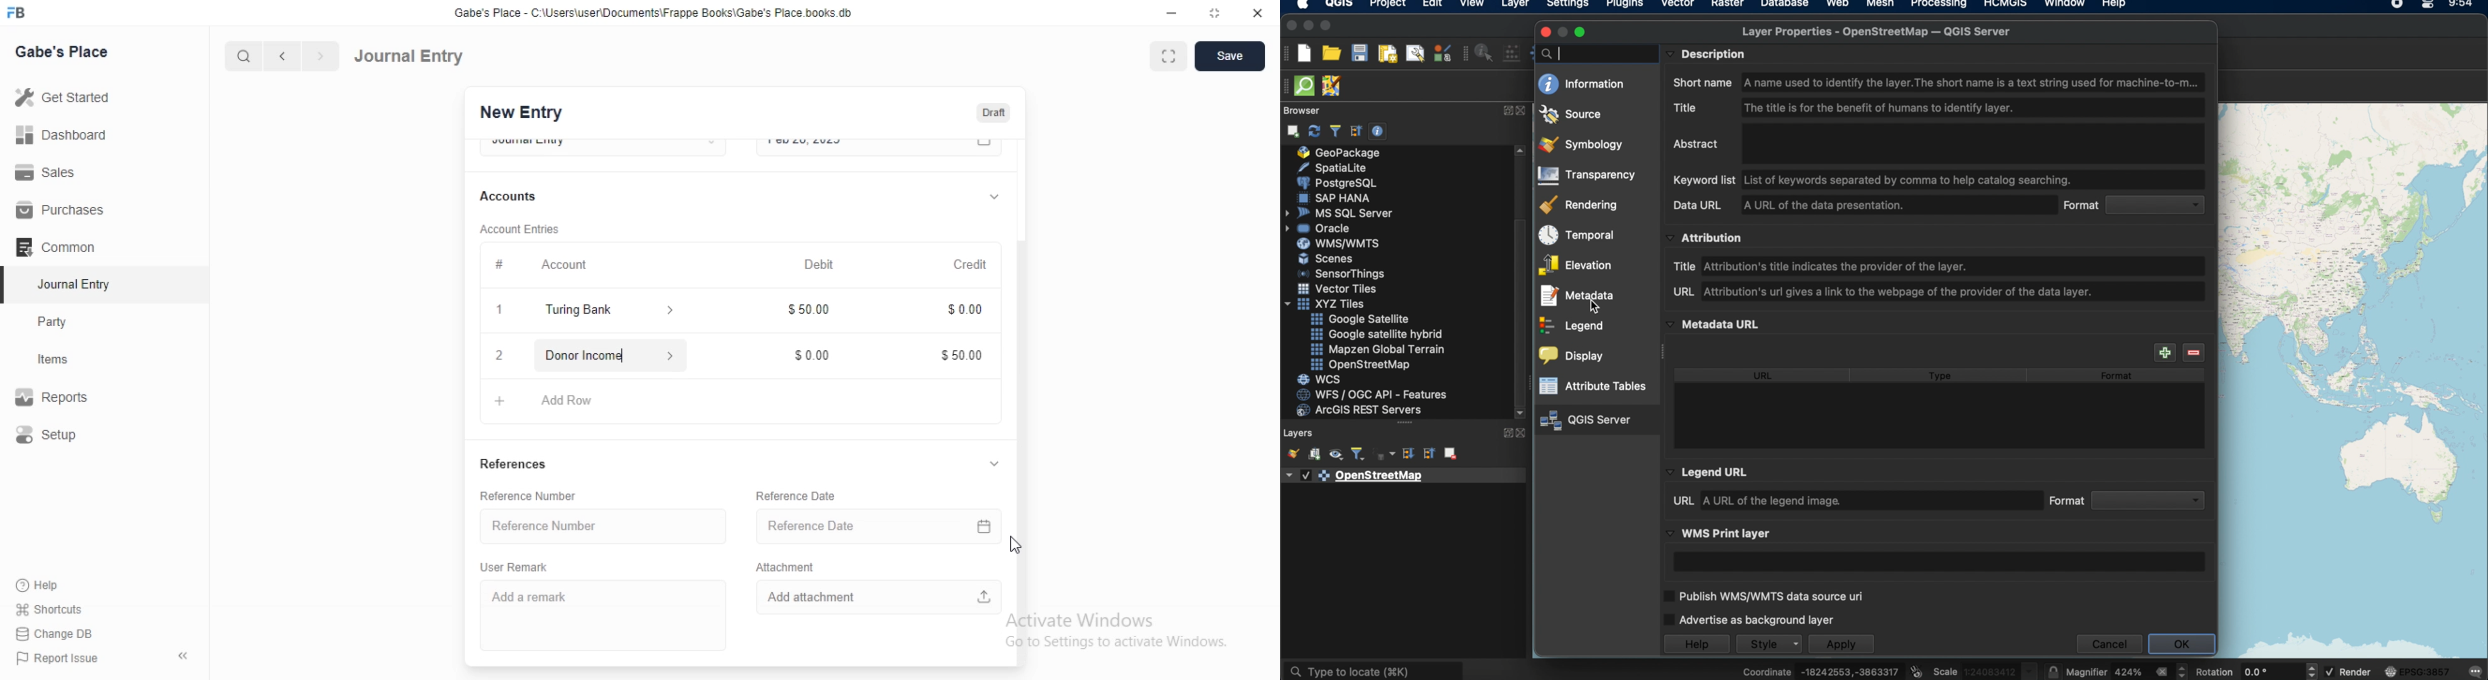 This screenshot has width=2492, height=700. Describe the element at coordinates (66, 436) in the screenshot. I see `Setup` at that location.